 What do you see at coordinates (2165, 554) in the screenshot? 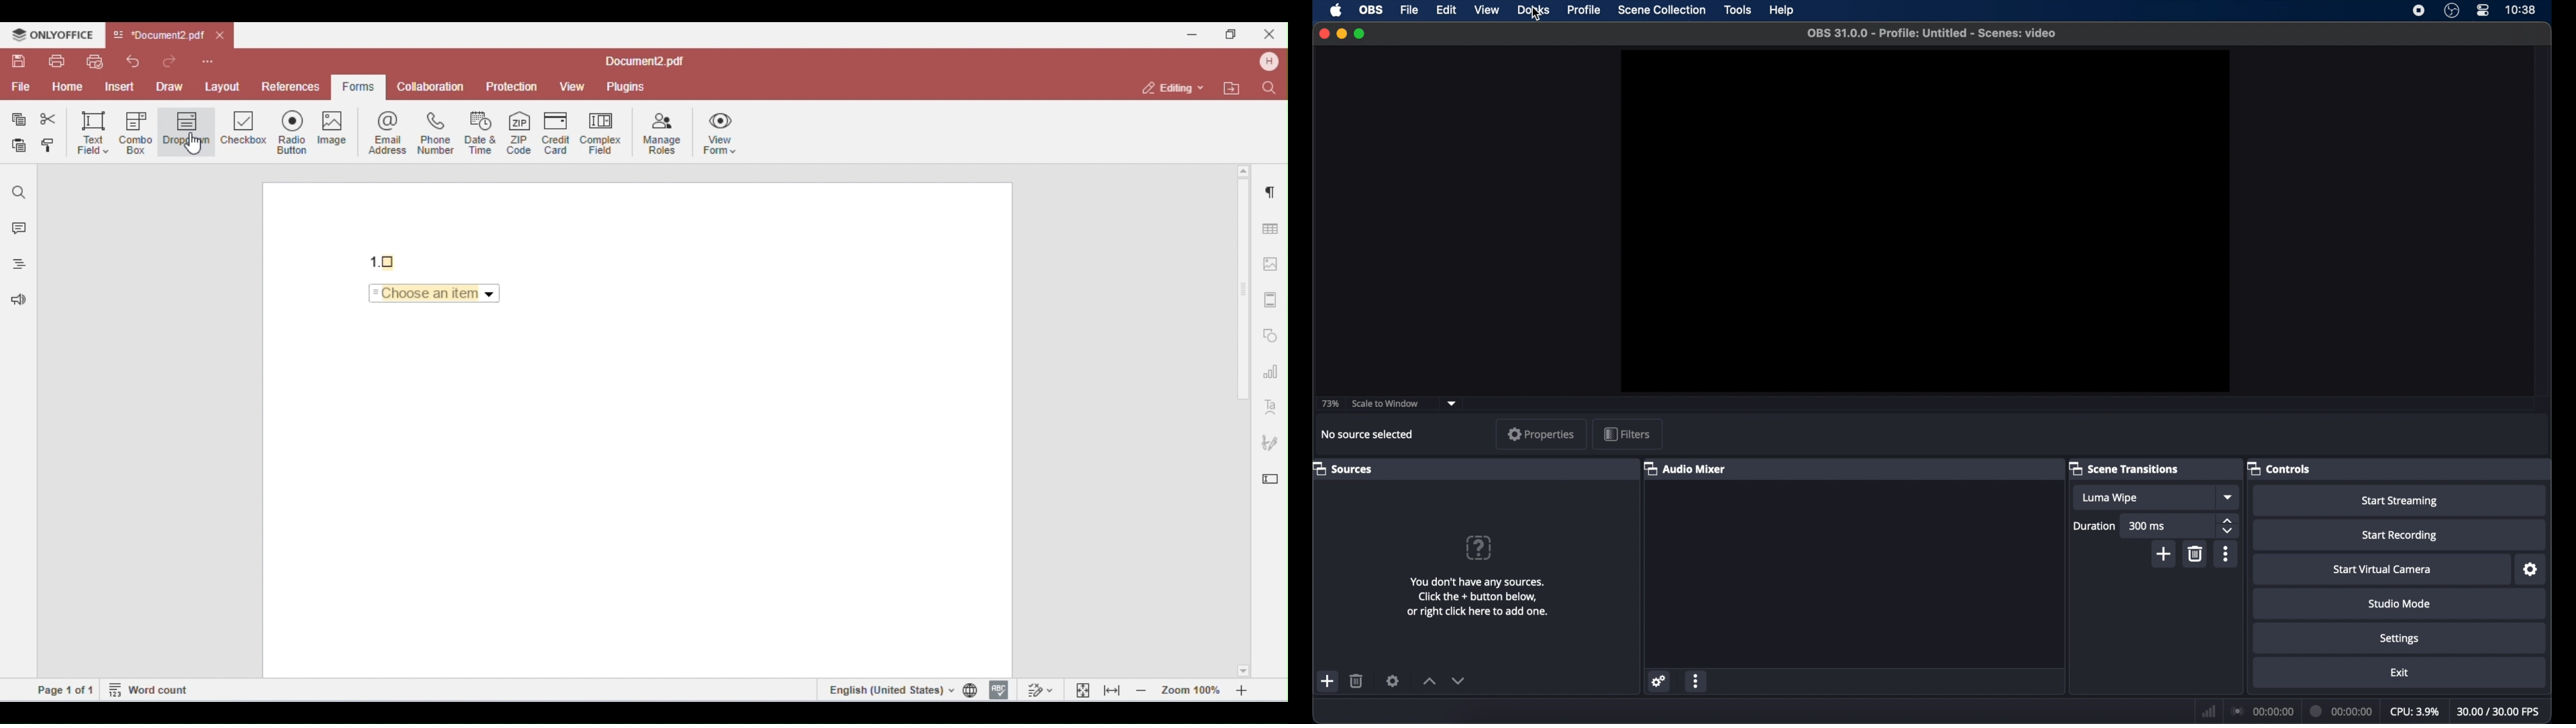
I see `add` at bounding box center [2165, 554].